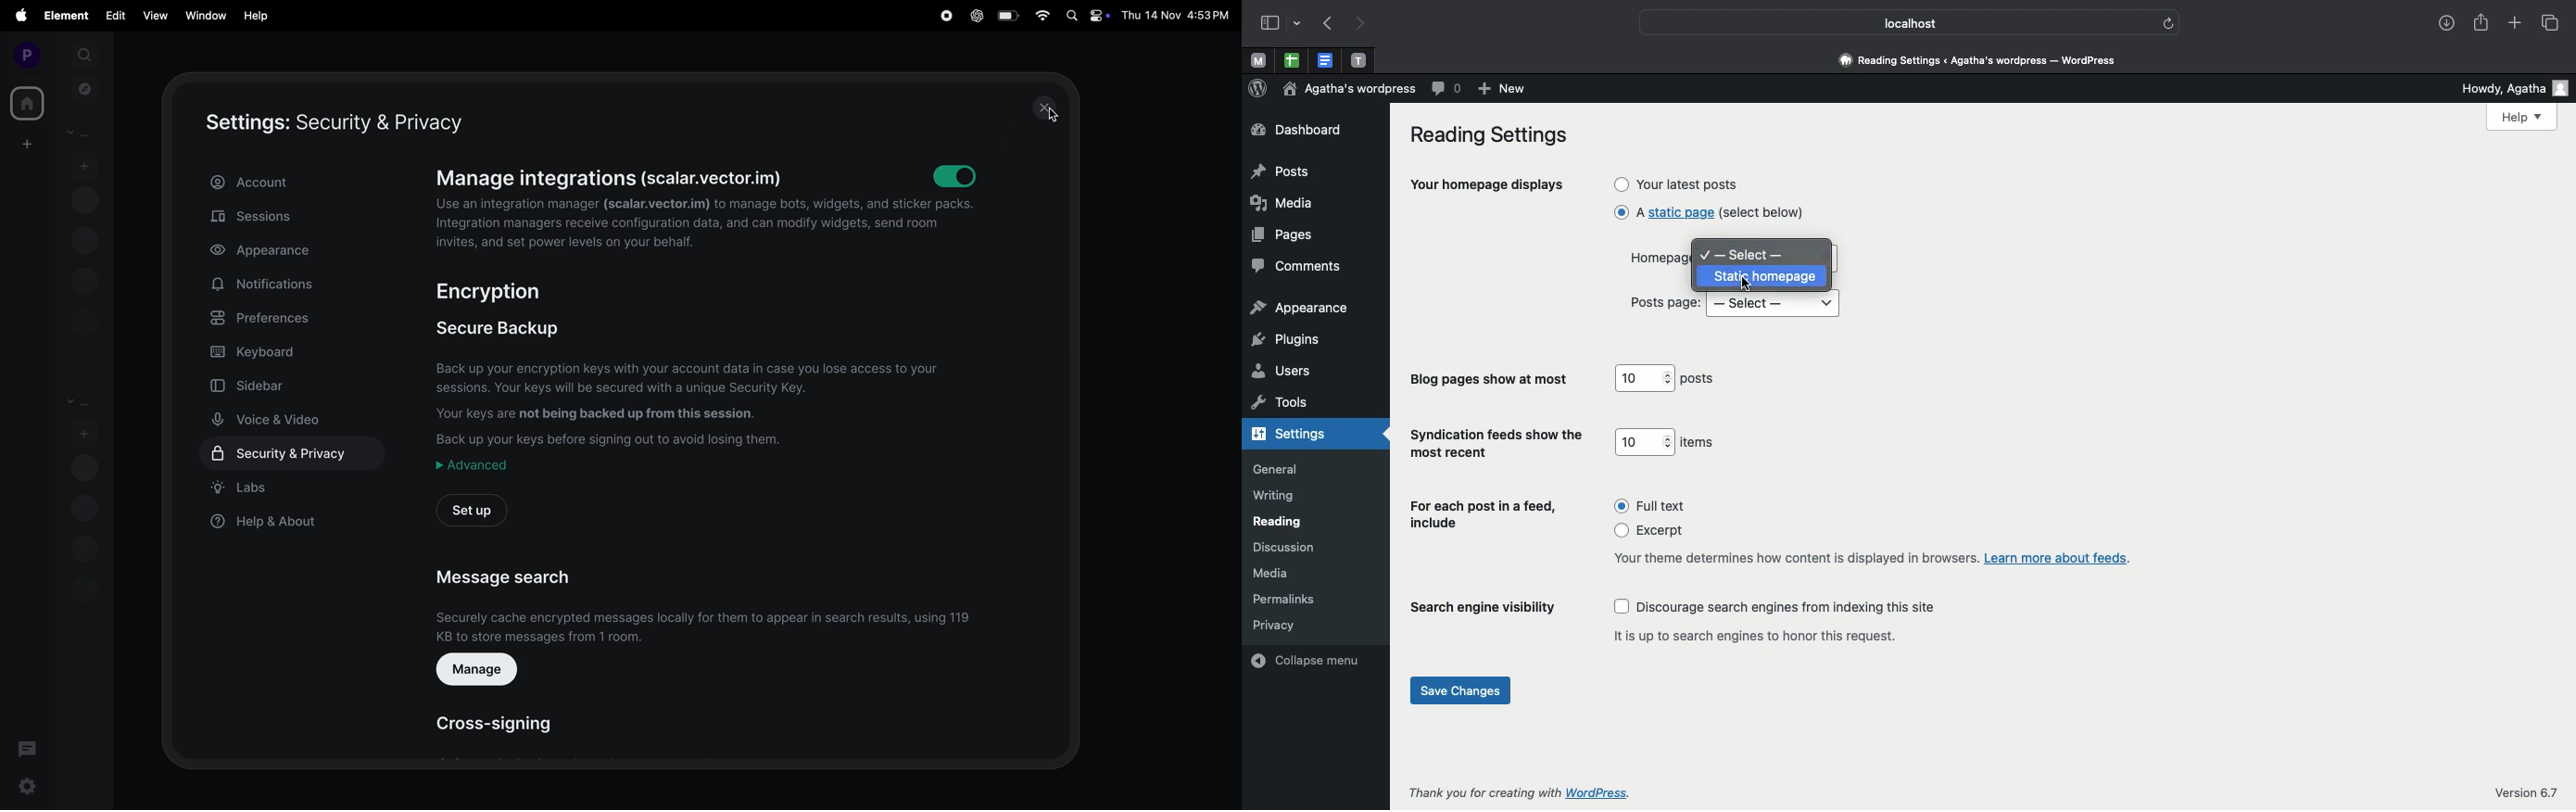 This screenshot has height=812, width=2576. Describe the element at coordinates (2506, 87) in the screenshot. I see `Howdy user` at that location.